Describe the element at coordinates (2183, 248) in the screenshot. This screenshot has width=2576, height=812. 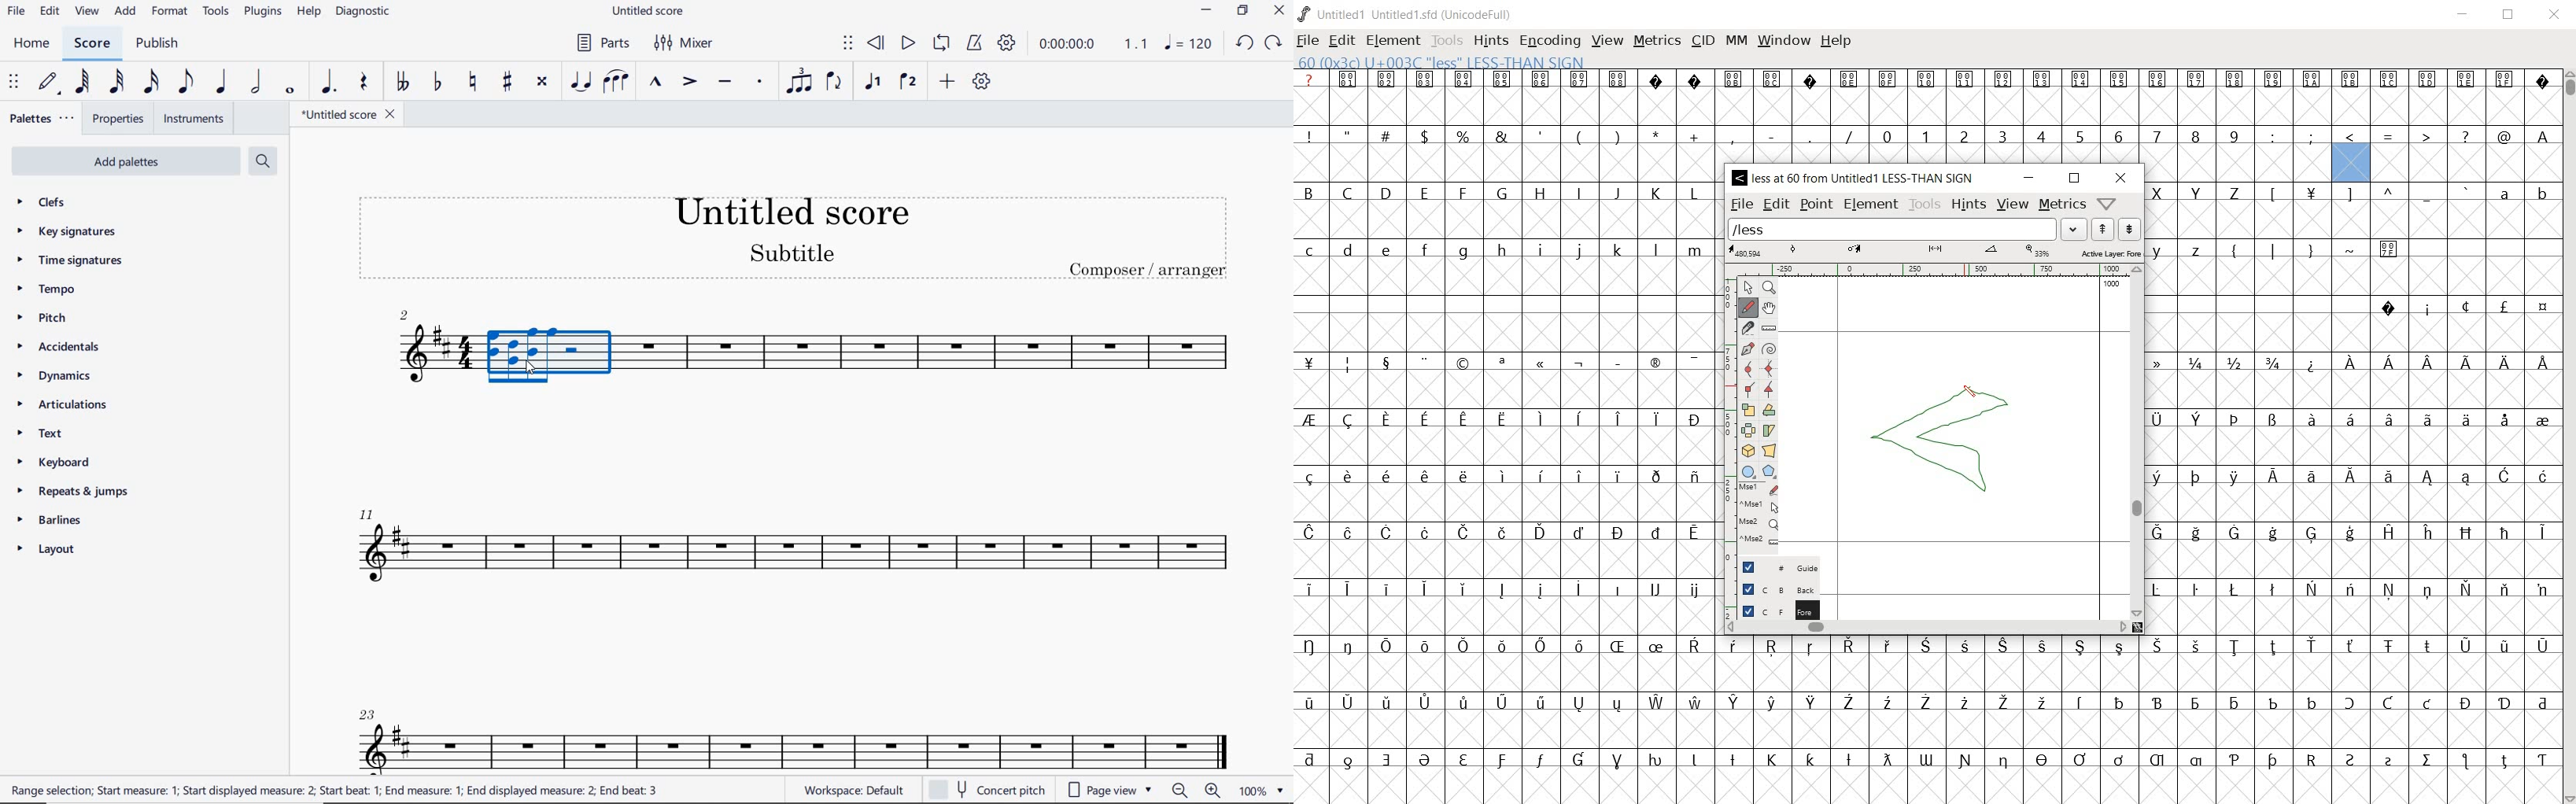
I see `small letters y z` at that location.